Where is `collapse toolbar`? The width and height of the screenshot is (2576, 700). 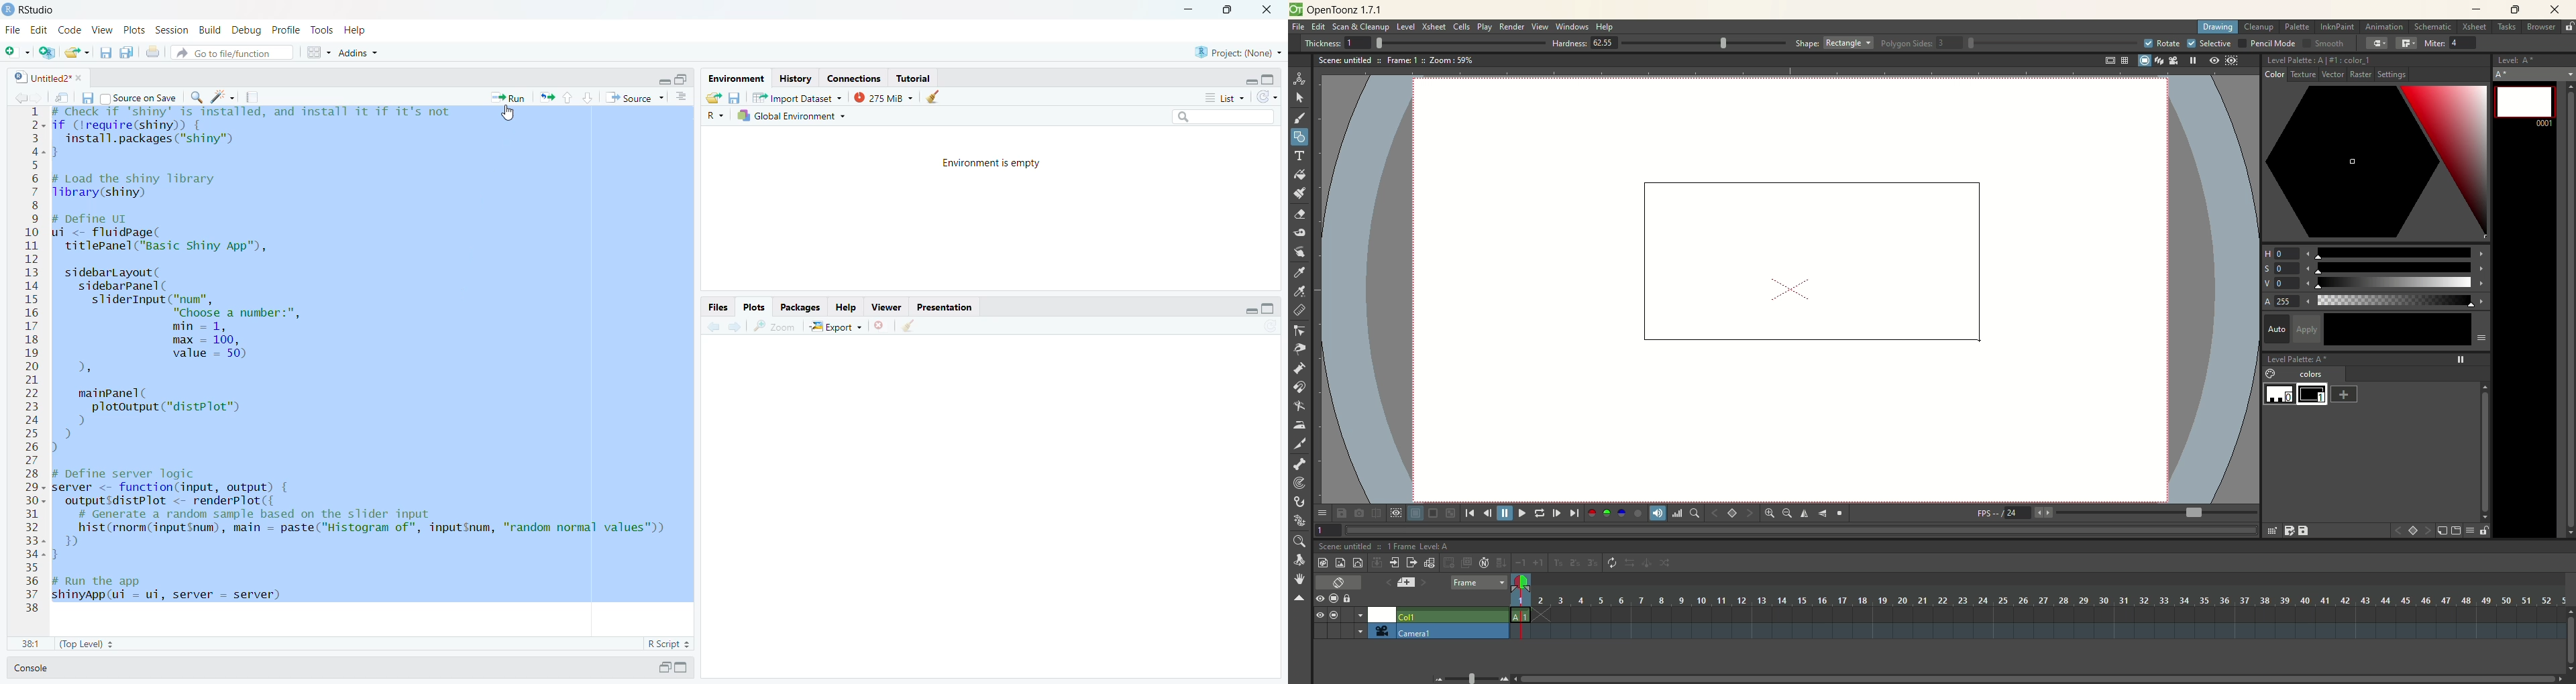 collapse toolbar is located at coordinates (1299, 599).